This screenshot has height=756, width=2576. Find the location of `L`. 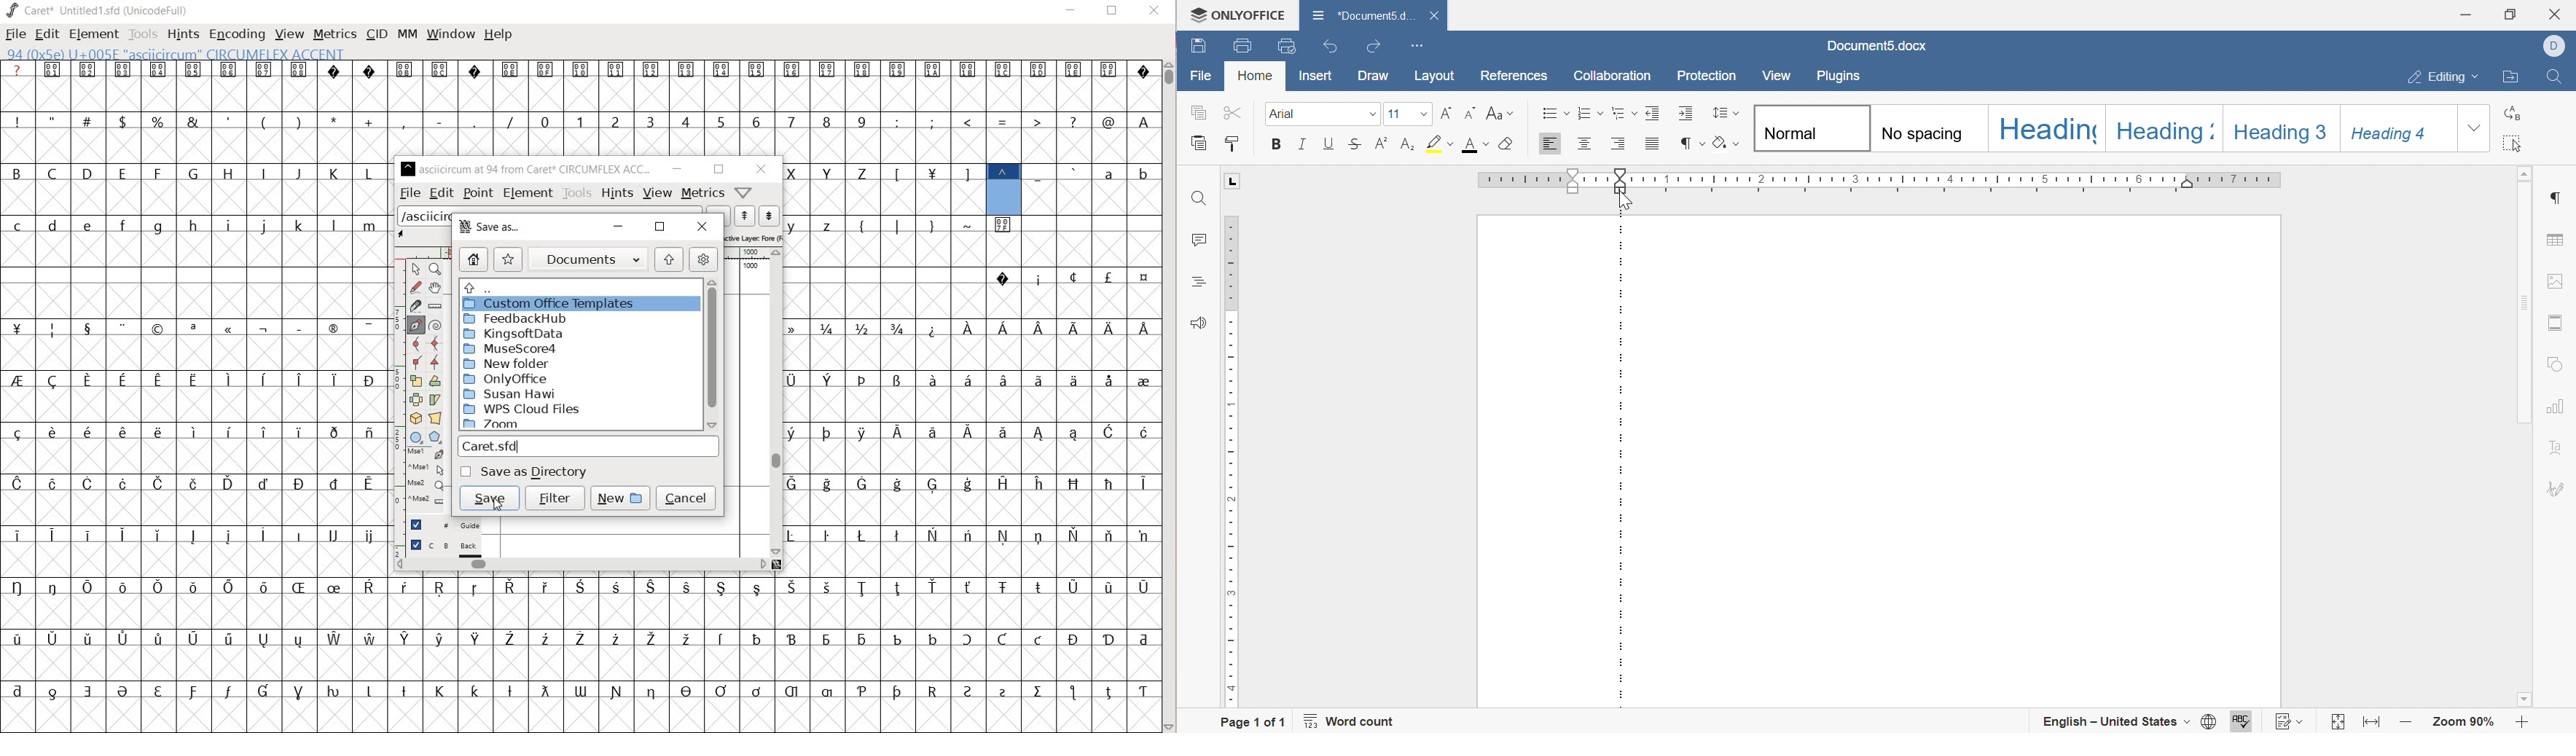

L is located at coordinates (1233, 181).